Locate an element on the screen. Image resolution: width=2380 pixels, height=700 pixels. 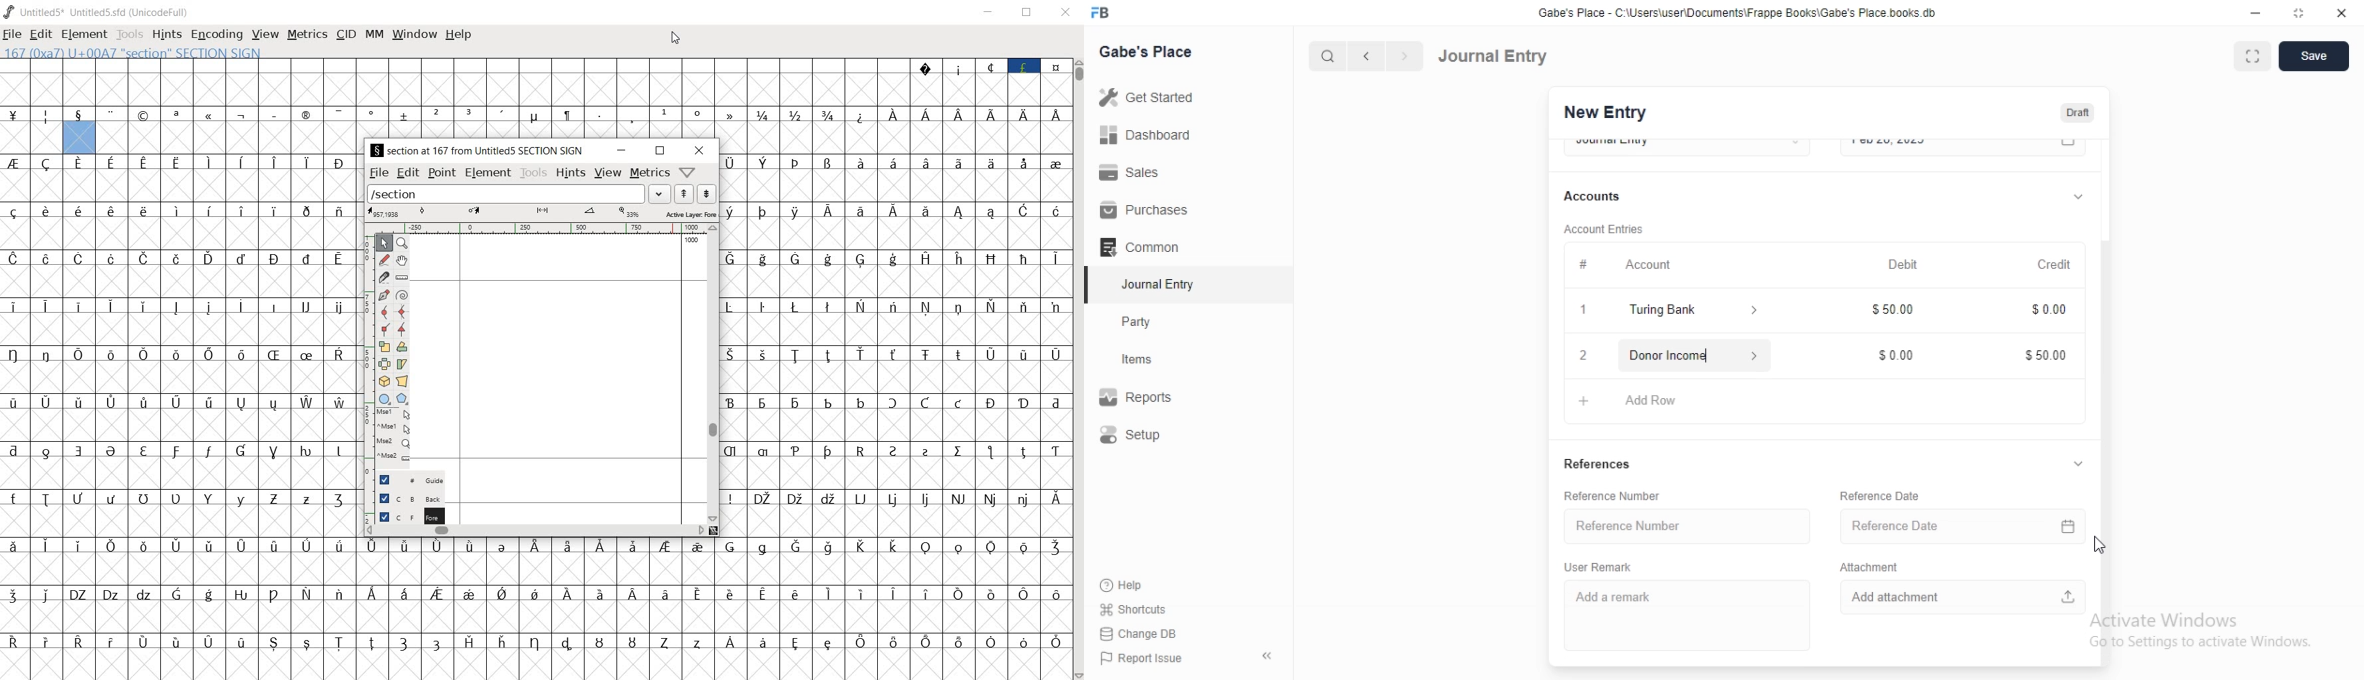
restore down is located at coordinates (2300, 15).